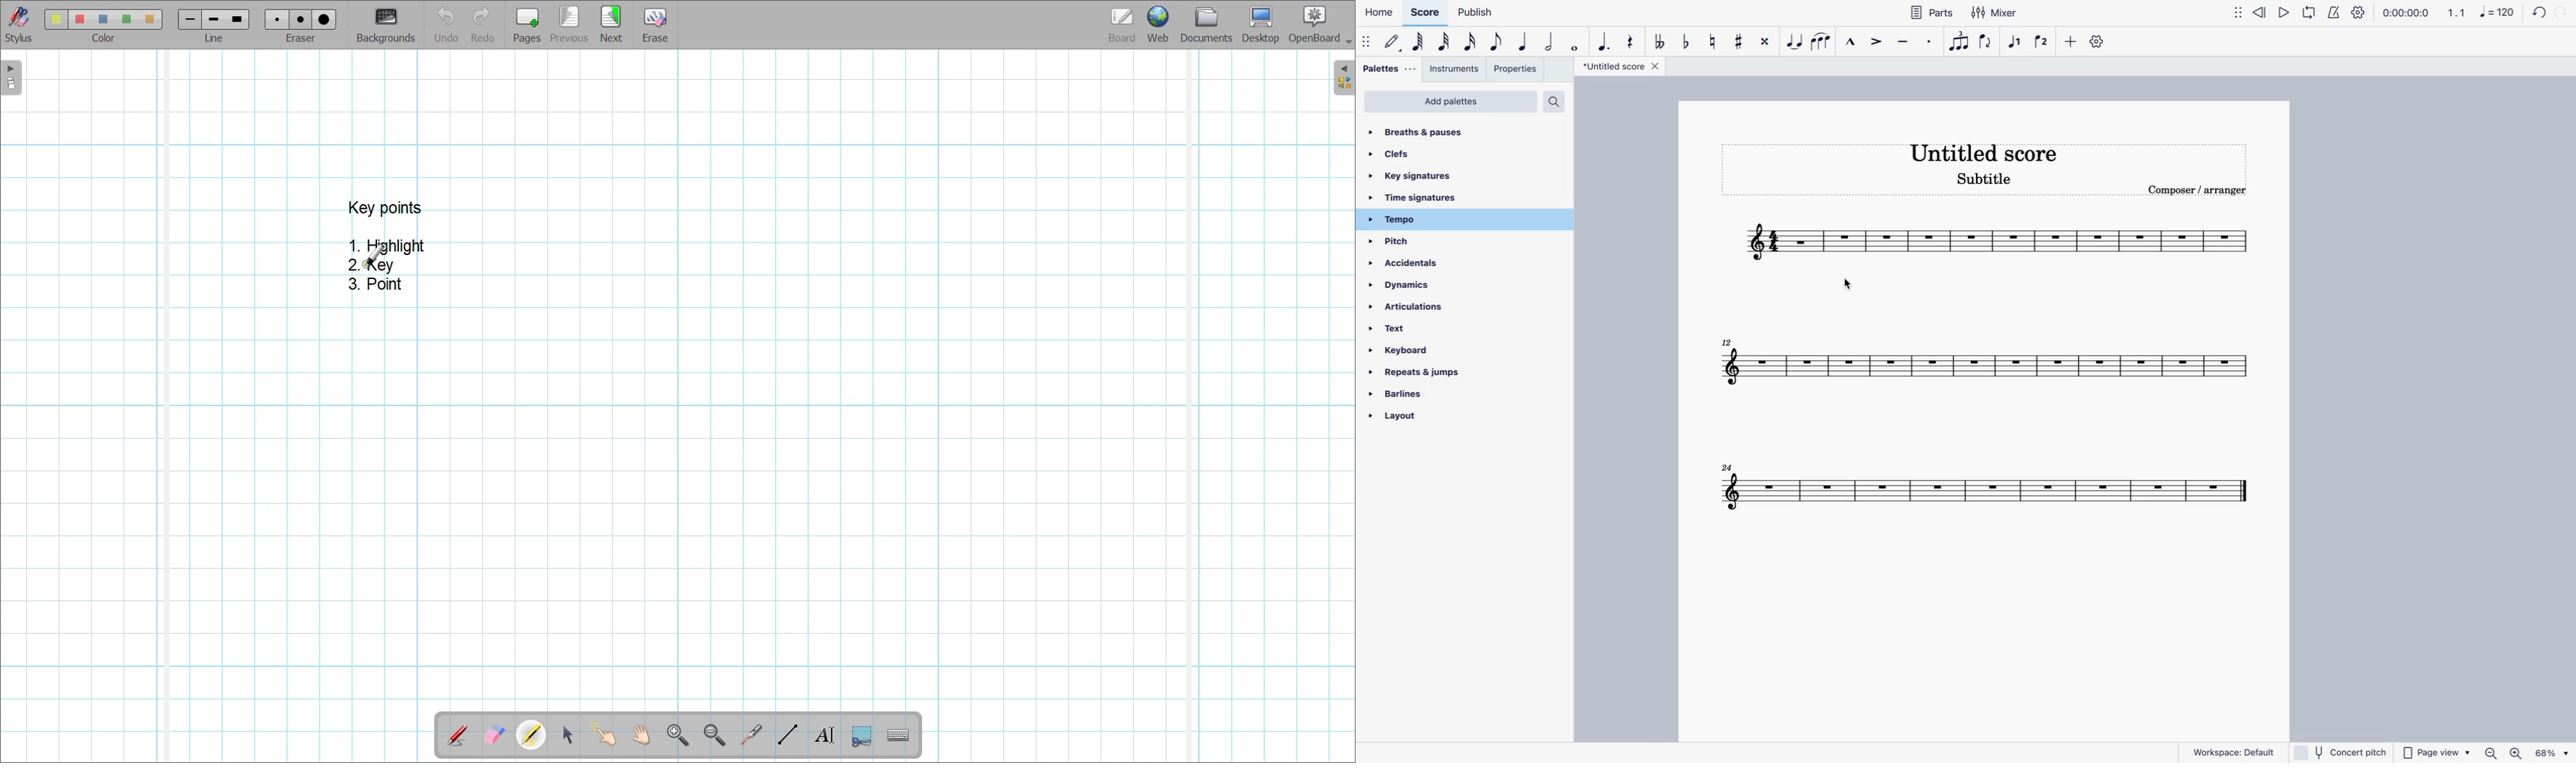 The height and width of the screenshot is (784, 2576). What do you see at coordinates (1995, 14) in the screenshot?
I see `mixer` at bounding box center [1995, 14].